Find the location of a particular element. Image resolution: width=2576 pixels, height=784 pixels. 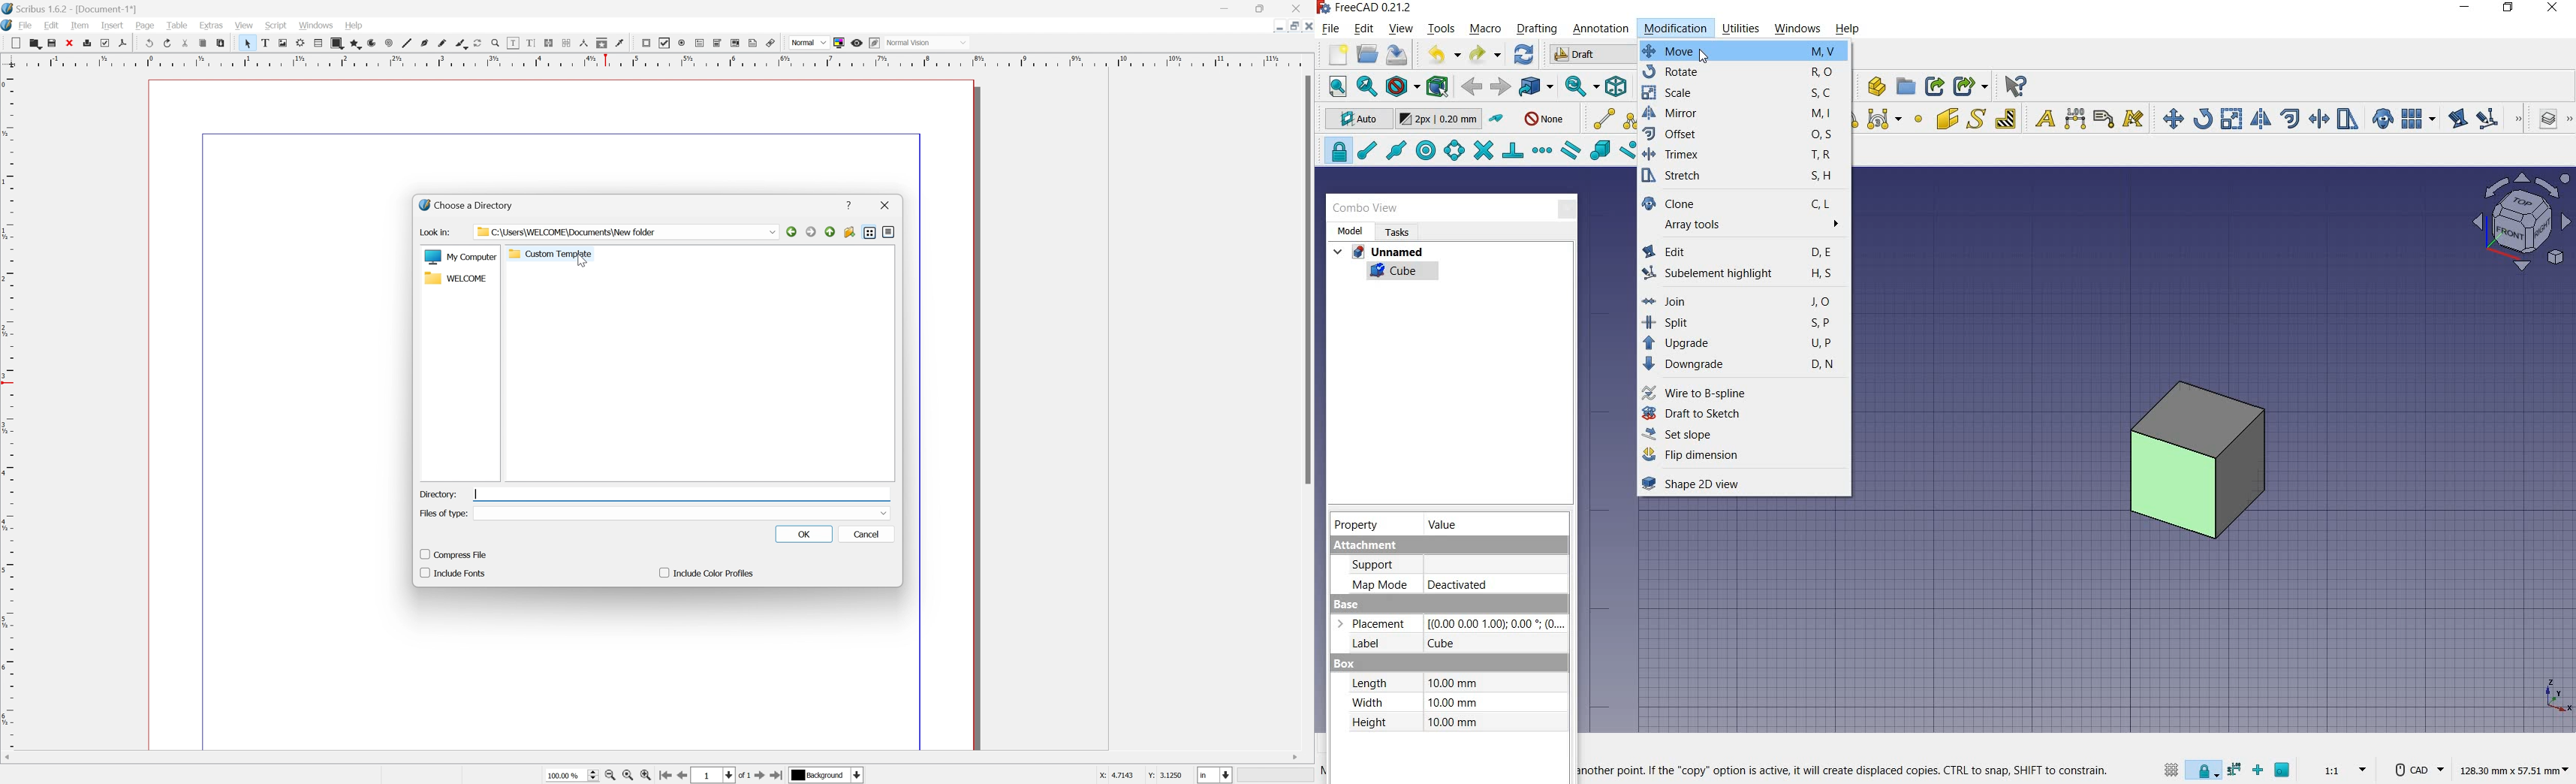

Rotate item is located at coordinates (477, 42).